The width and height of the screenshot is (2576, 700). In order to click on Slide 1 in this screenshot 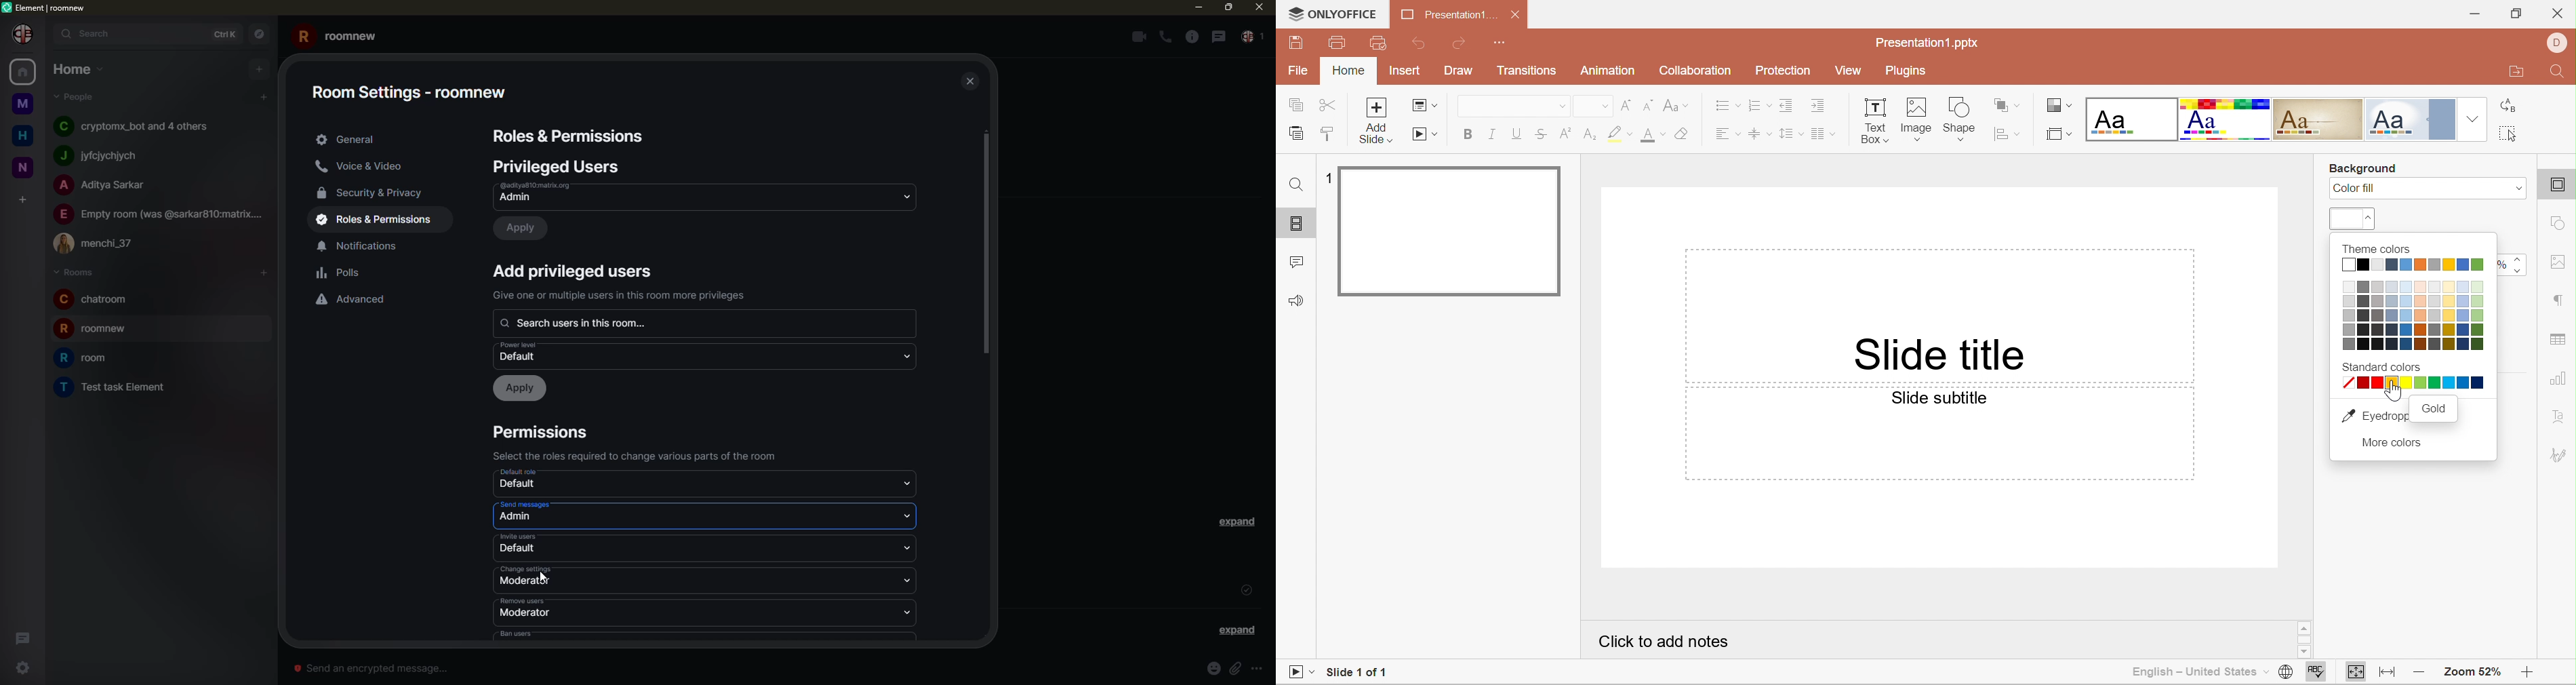, I will do `click(1453, 232)`.